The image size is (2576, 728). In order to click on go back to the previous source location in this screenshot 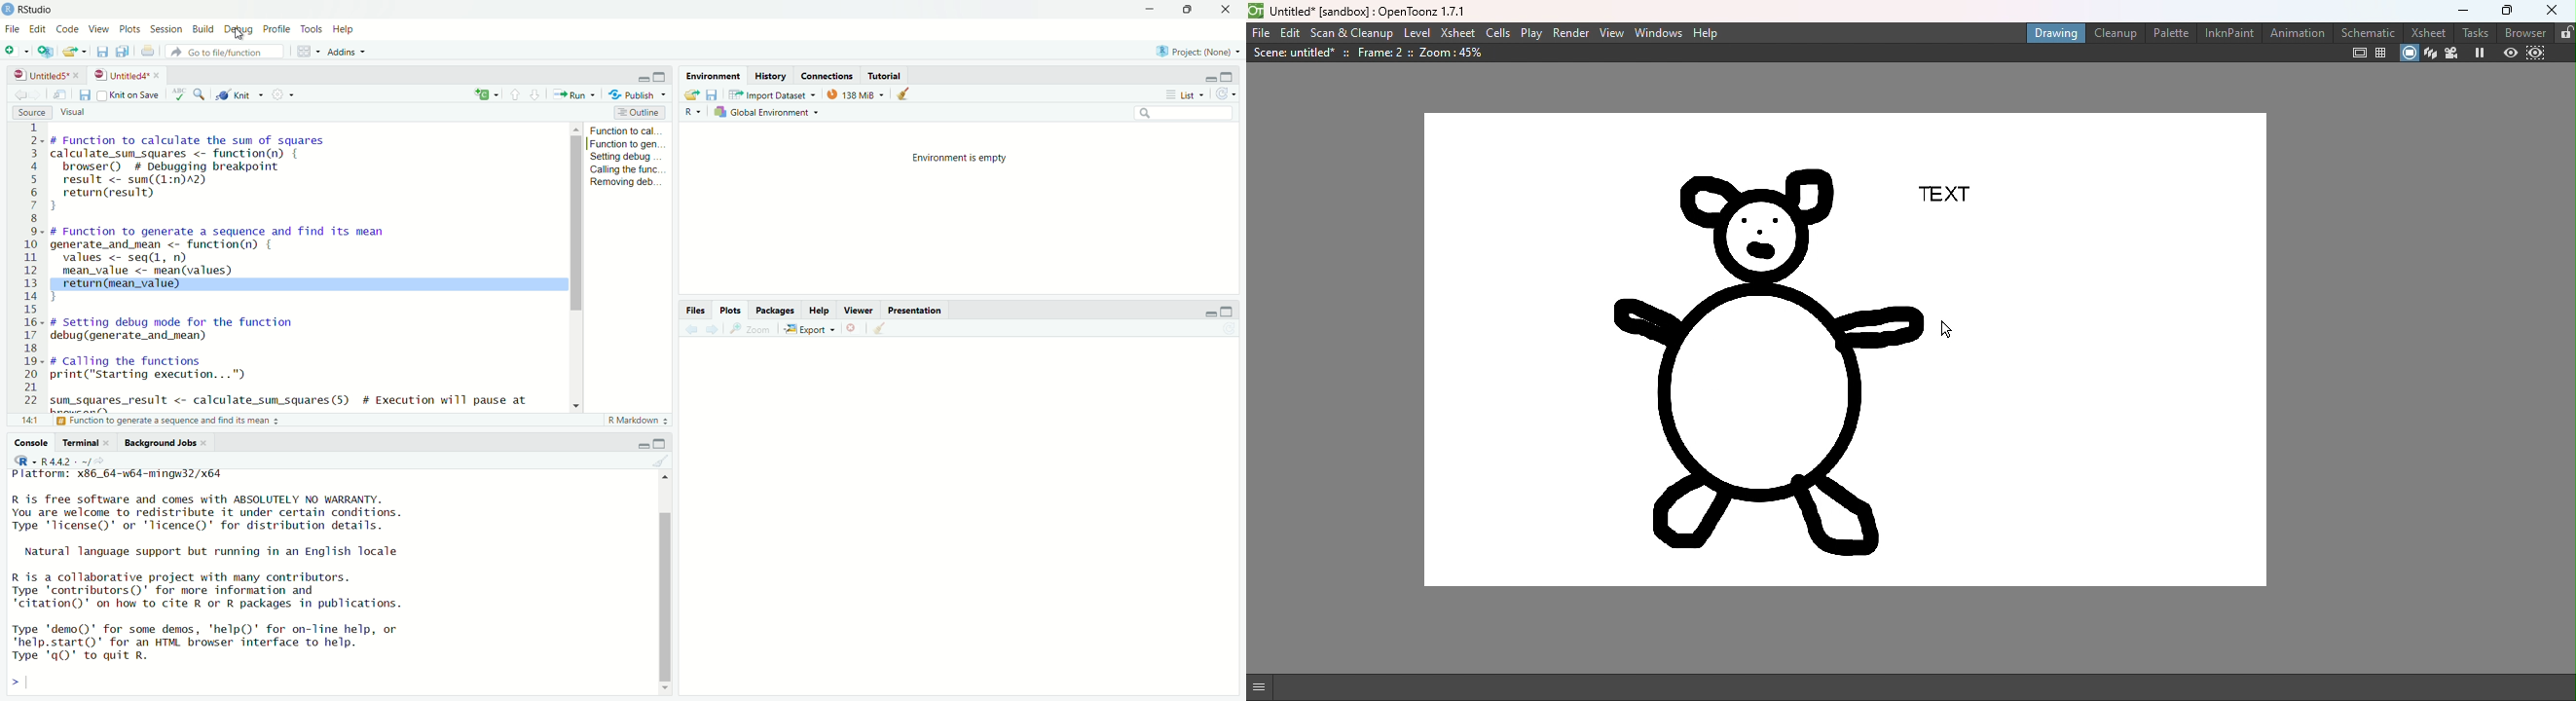, I will do `click(14, 94)`.